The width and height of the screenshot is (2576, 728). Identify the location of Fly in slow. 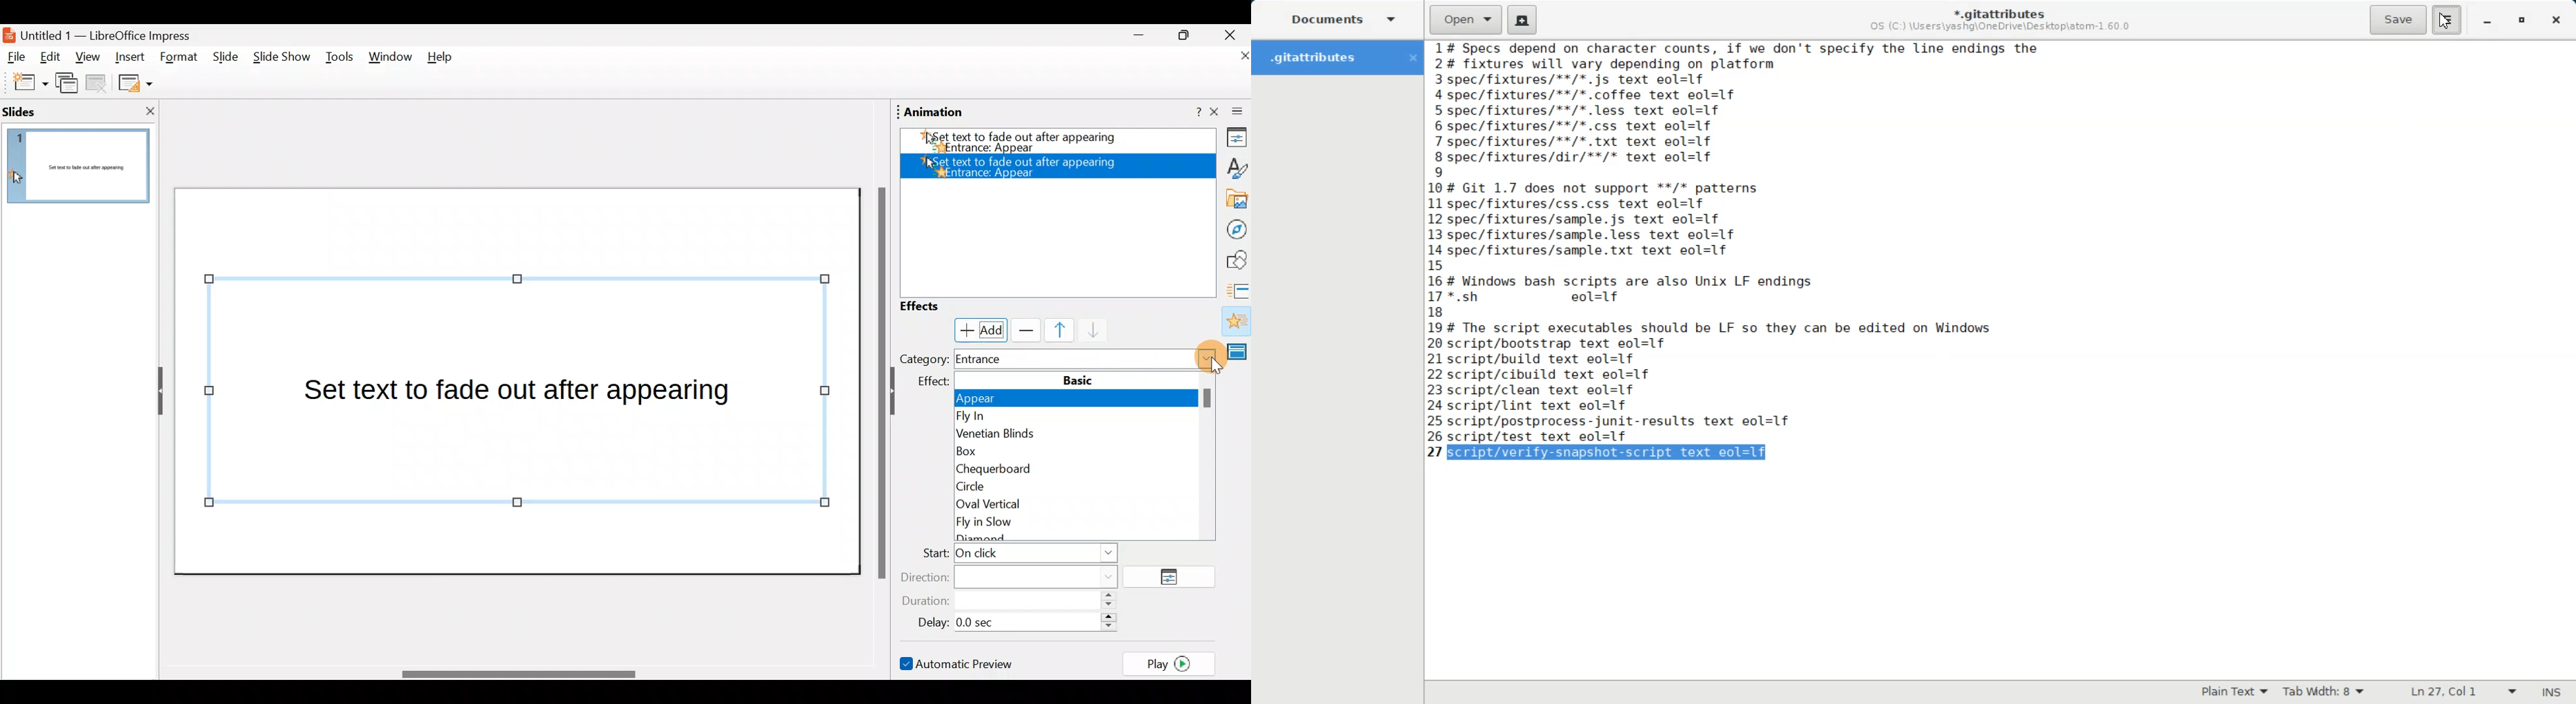
(1084, 527).